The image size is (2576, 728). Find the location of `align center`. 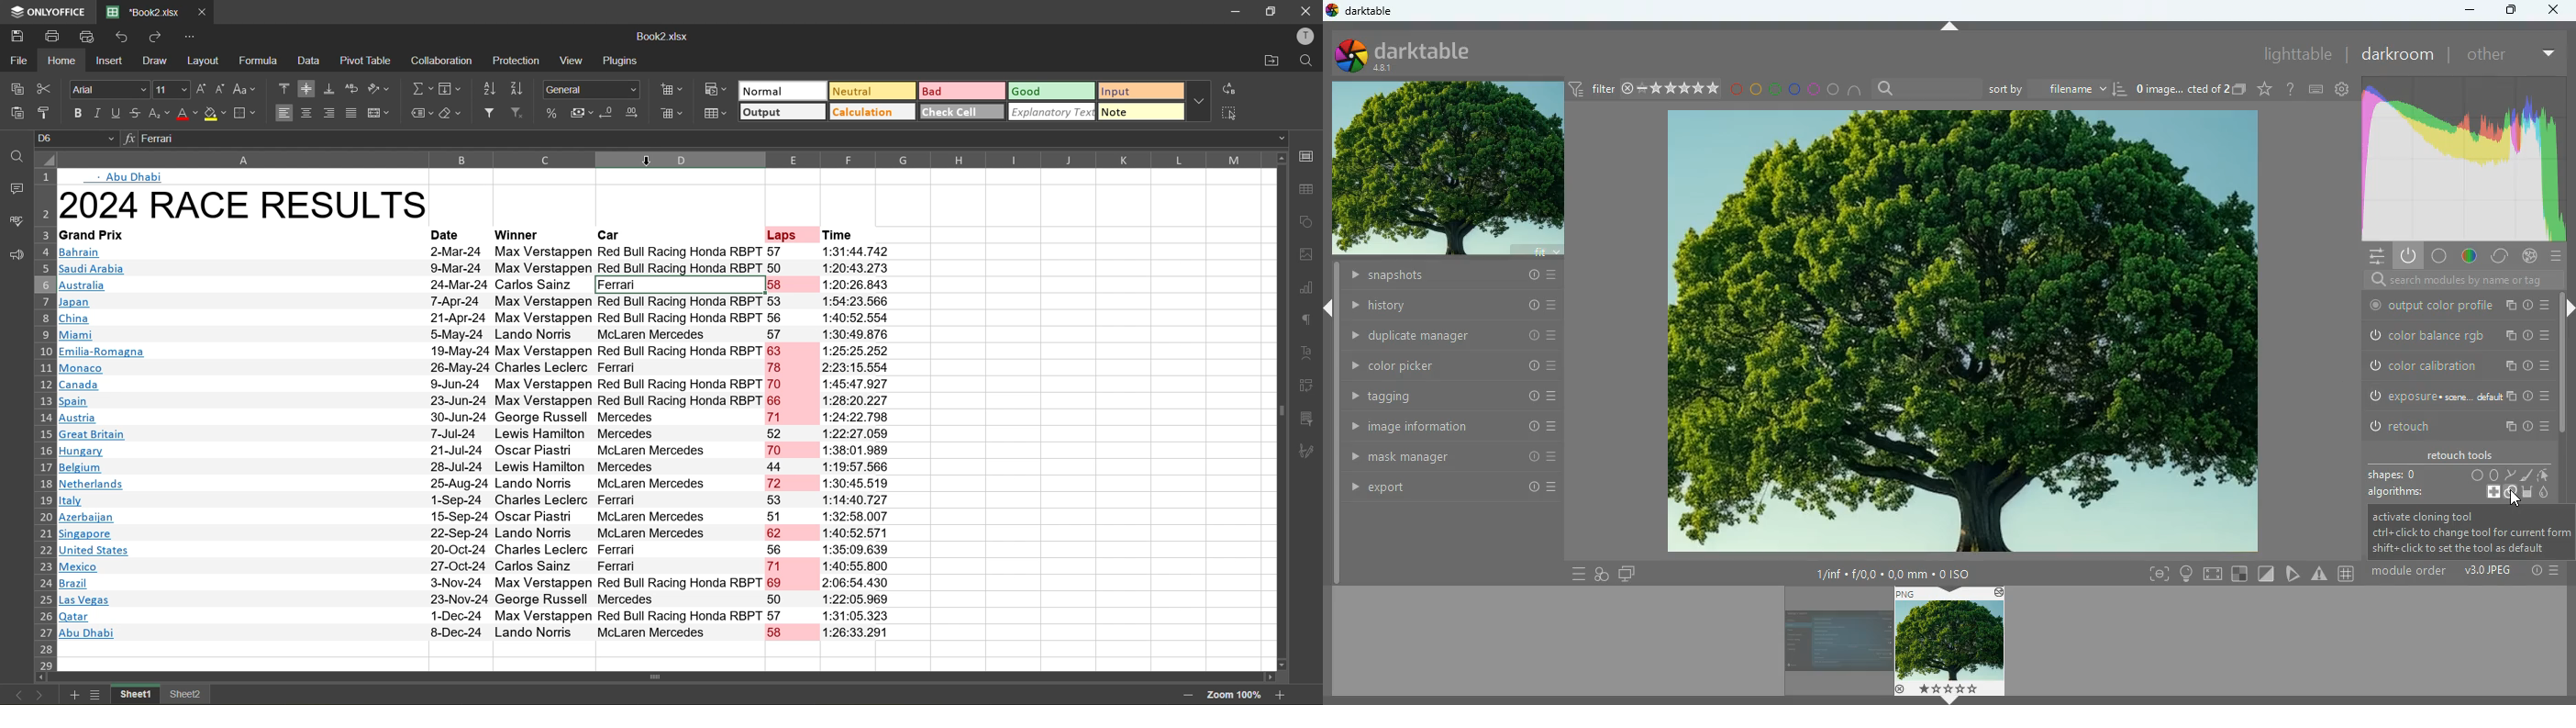

align center is located at coordinates (307, 113).